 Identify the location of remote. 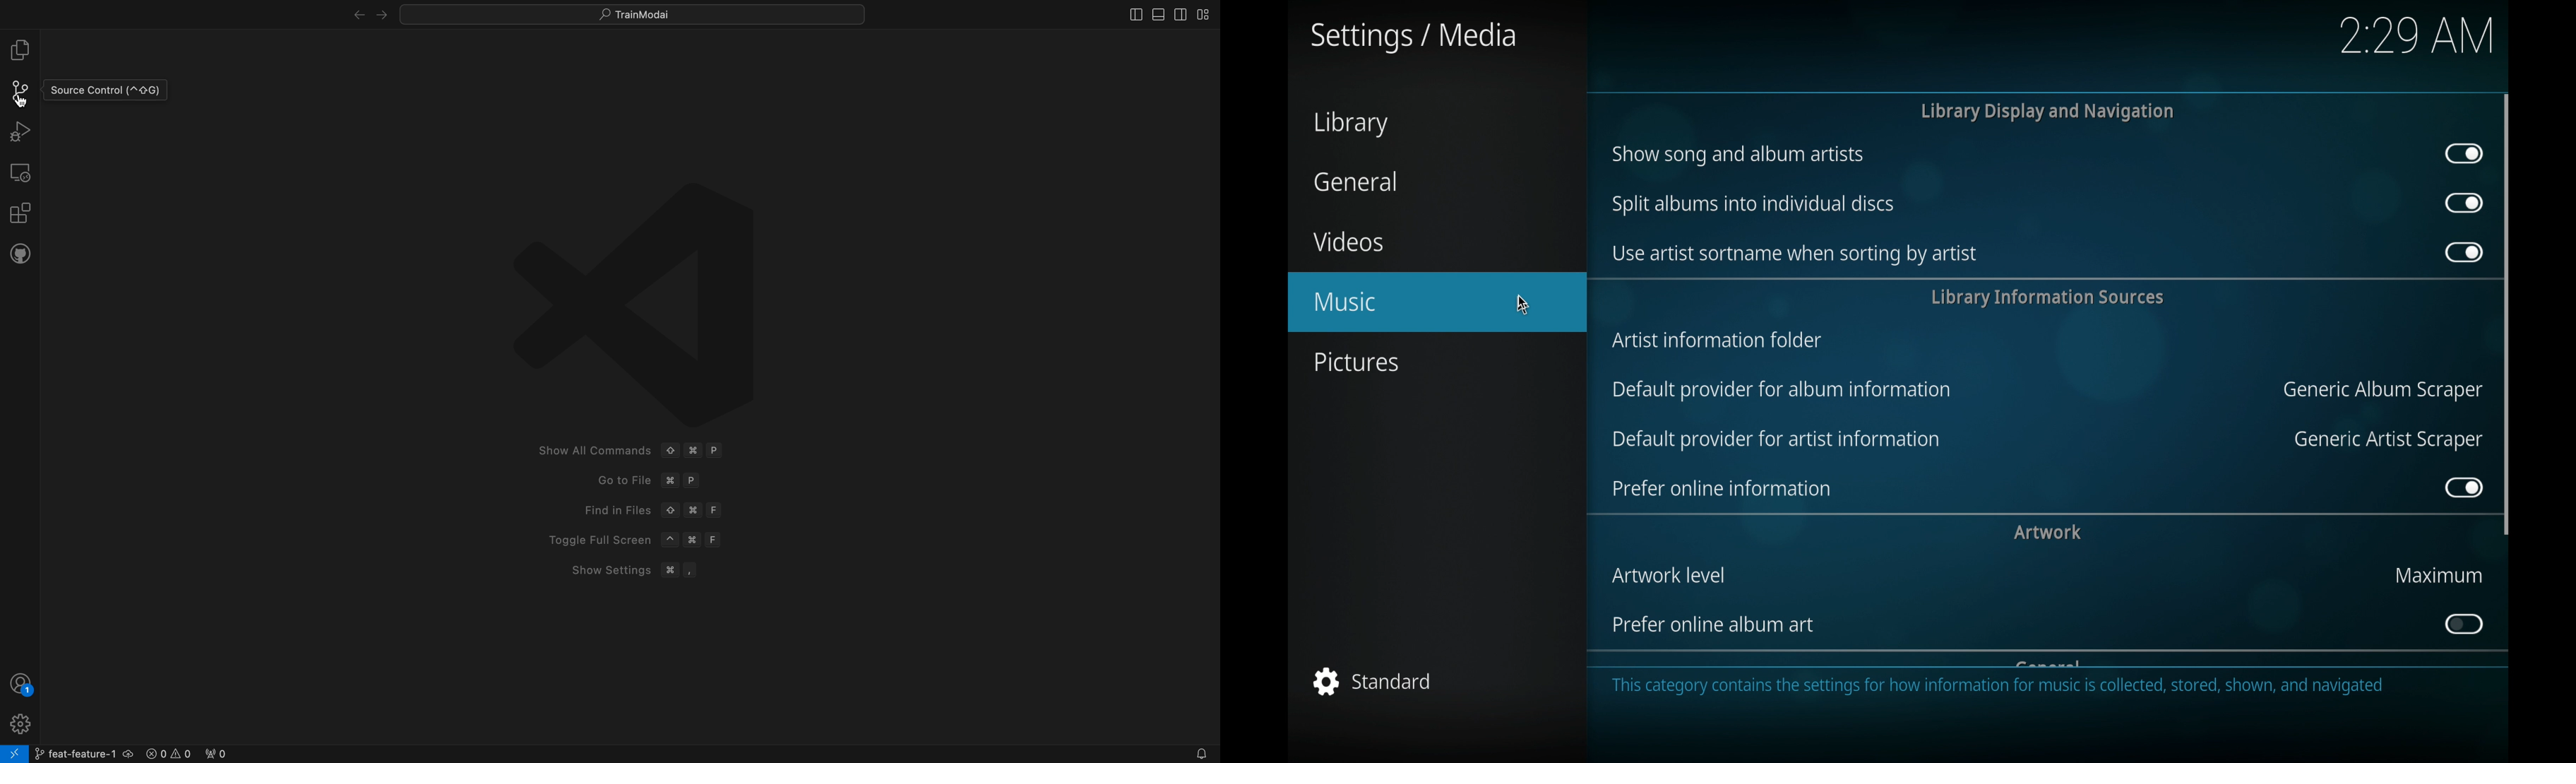
(21, 172).